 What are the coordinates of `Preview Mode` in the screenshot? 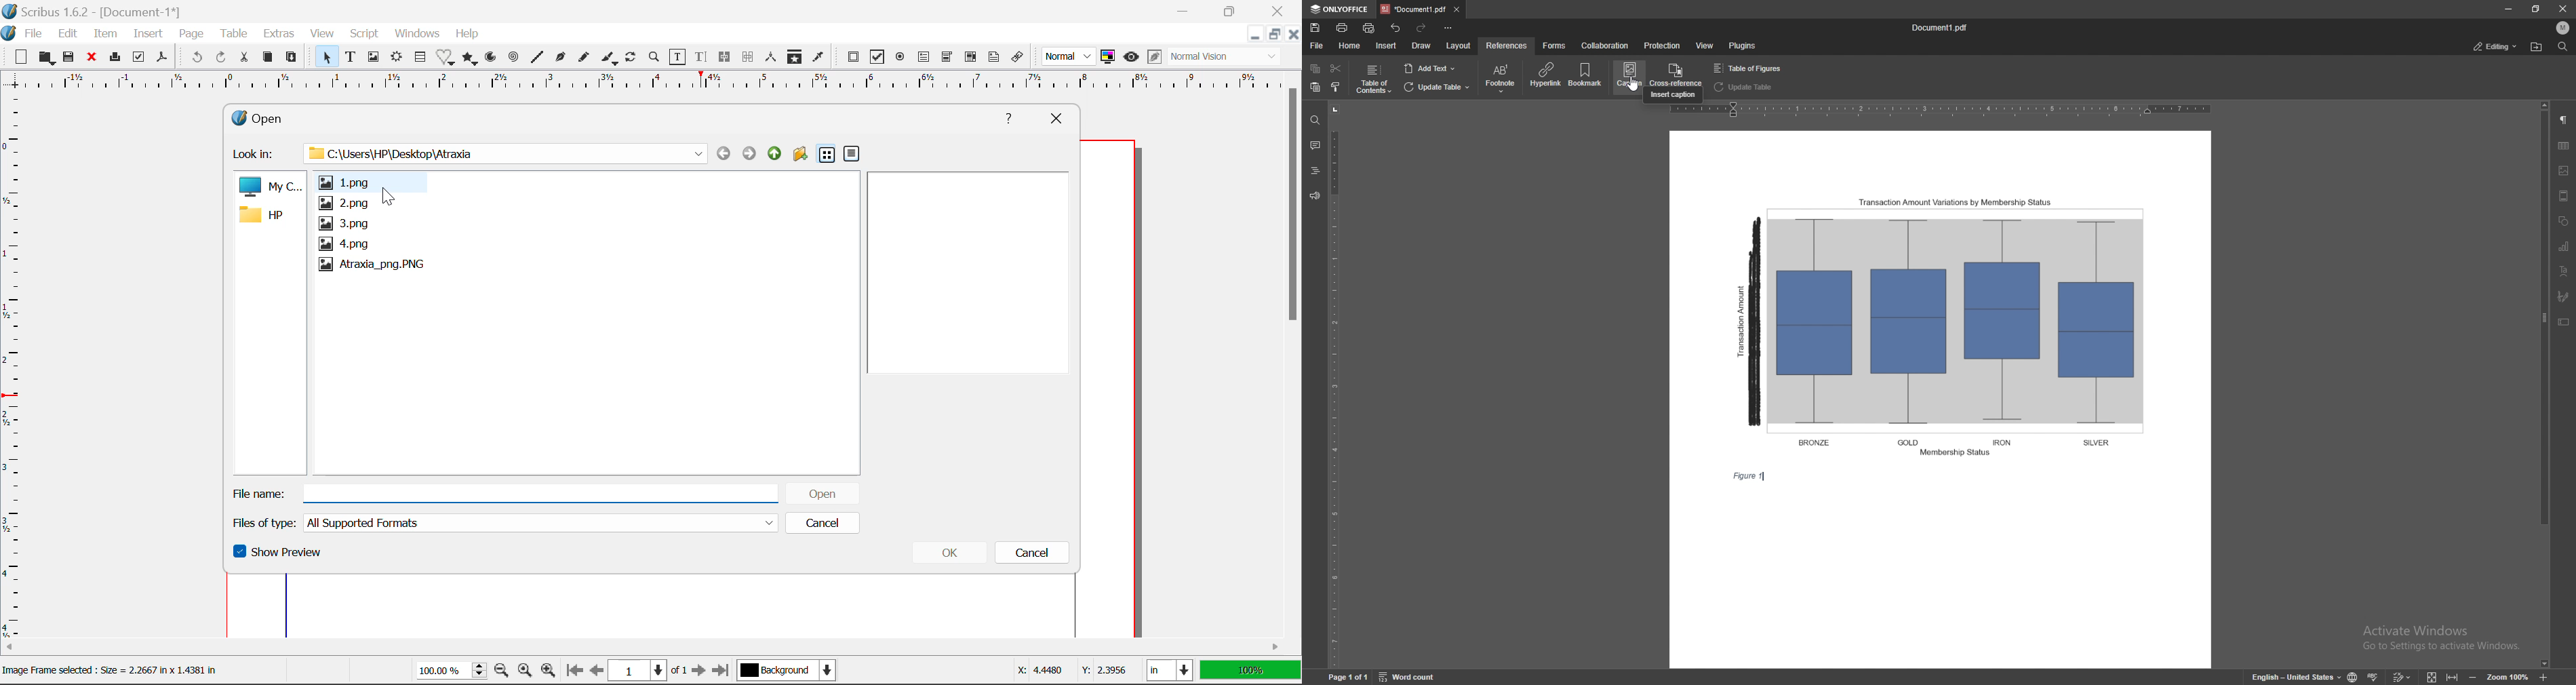 It's located at (1132, 58).